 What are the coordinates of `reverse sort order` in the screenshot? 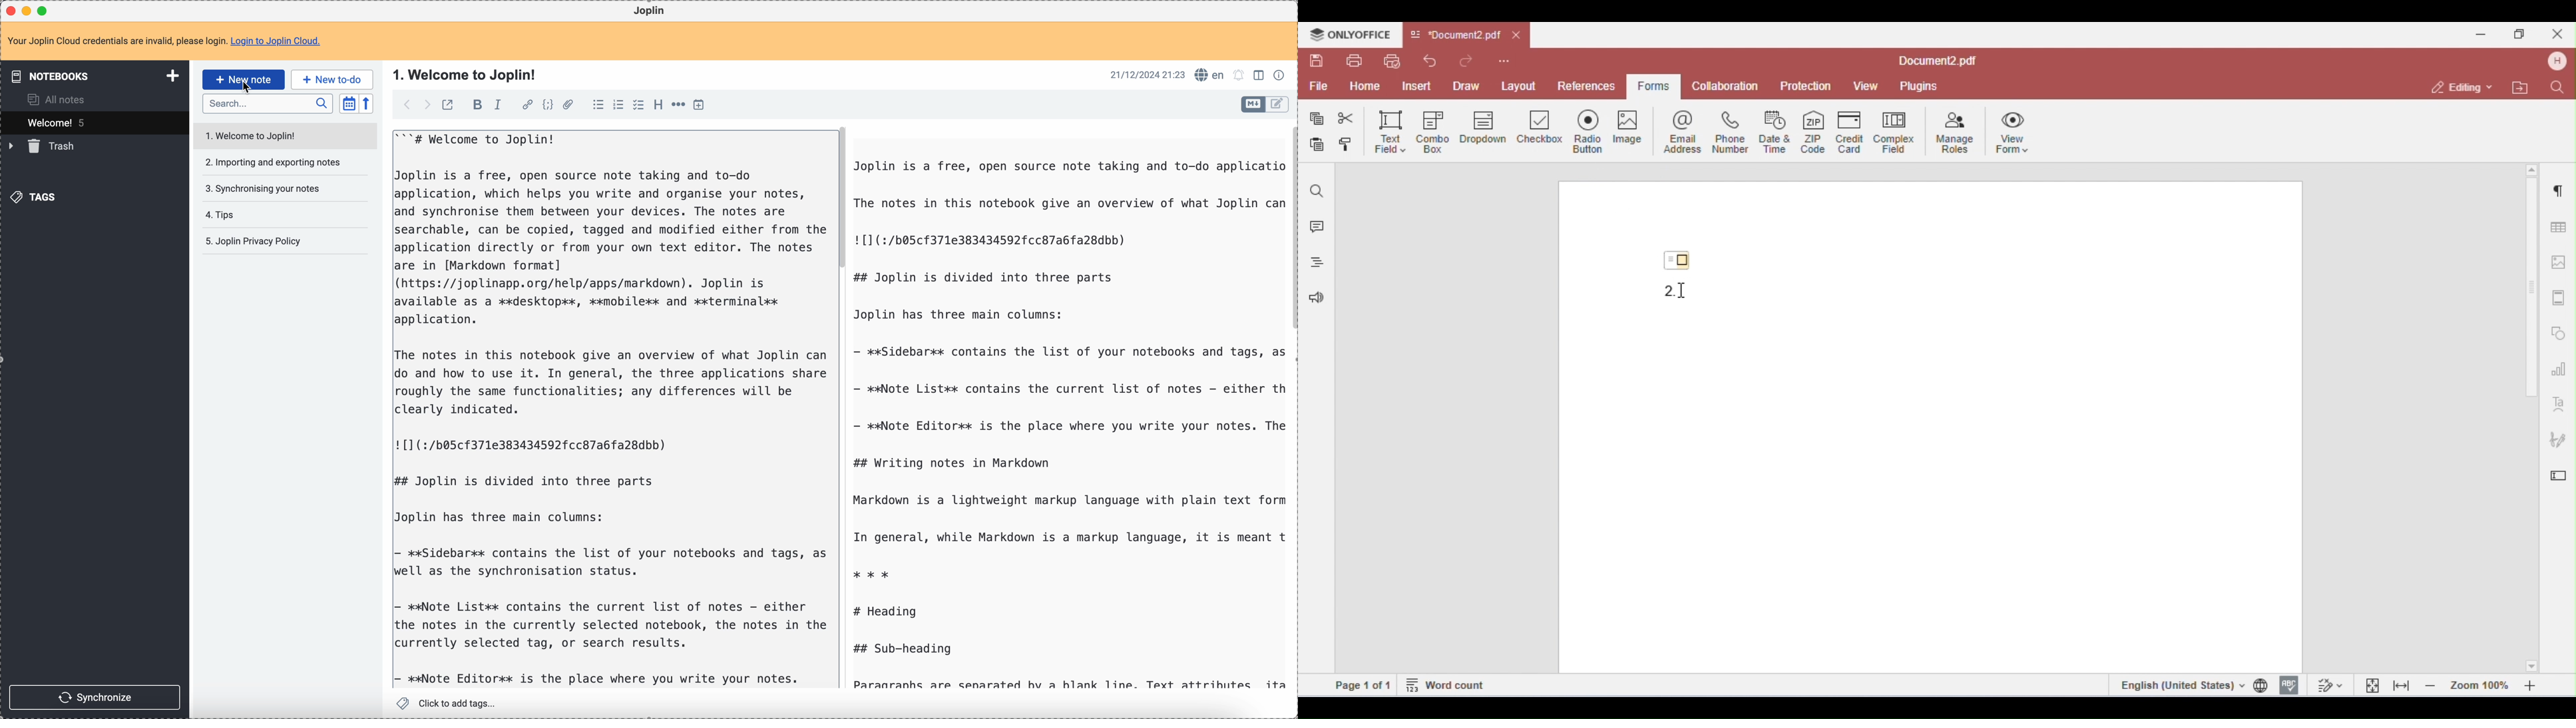 It's located at (366, 104).